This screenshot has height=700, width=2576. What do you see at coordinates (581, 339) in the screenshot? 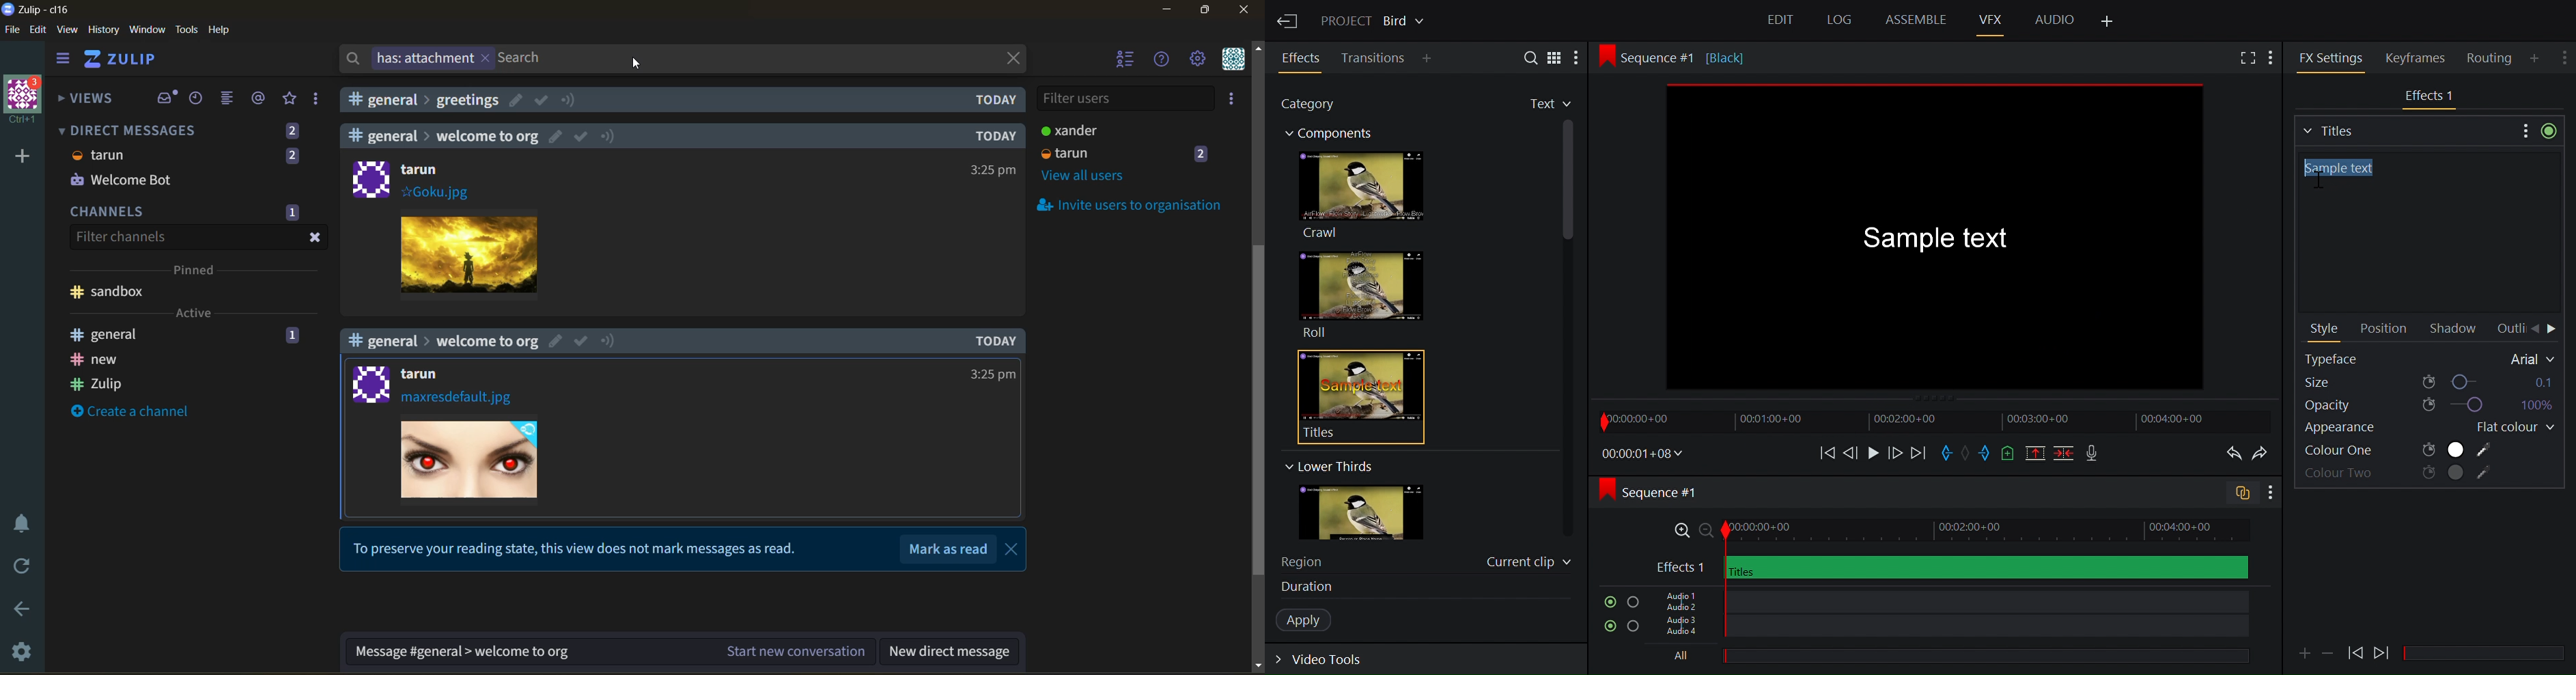
I see `mark` at bounding box center [581, 339].